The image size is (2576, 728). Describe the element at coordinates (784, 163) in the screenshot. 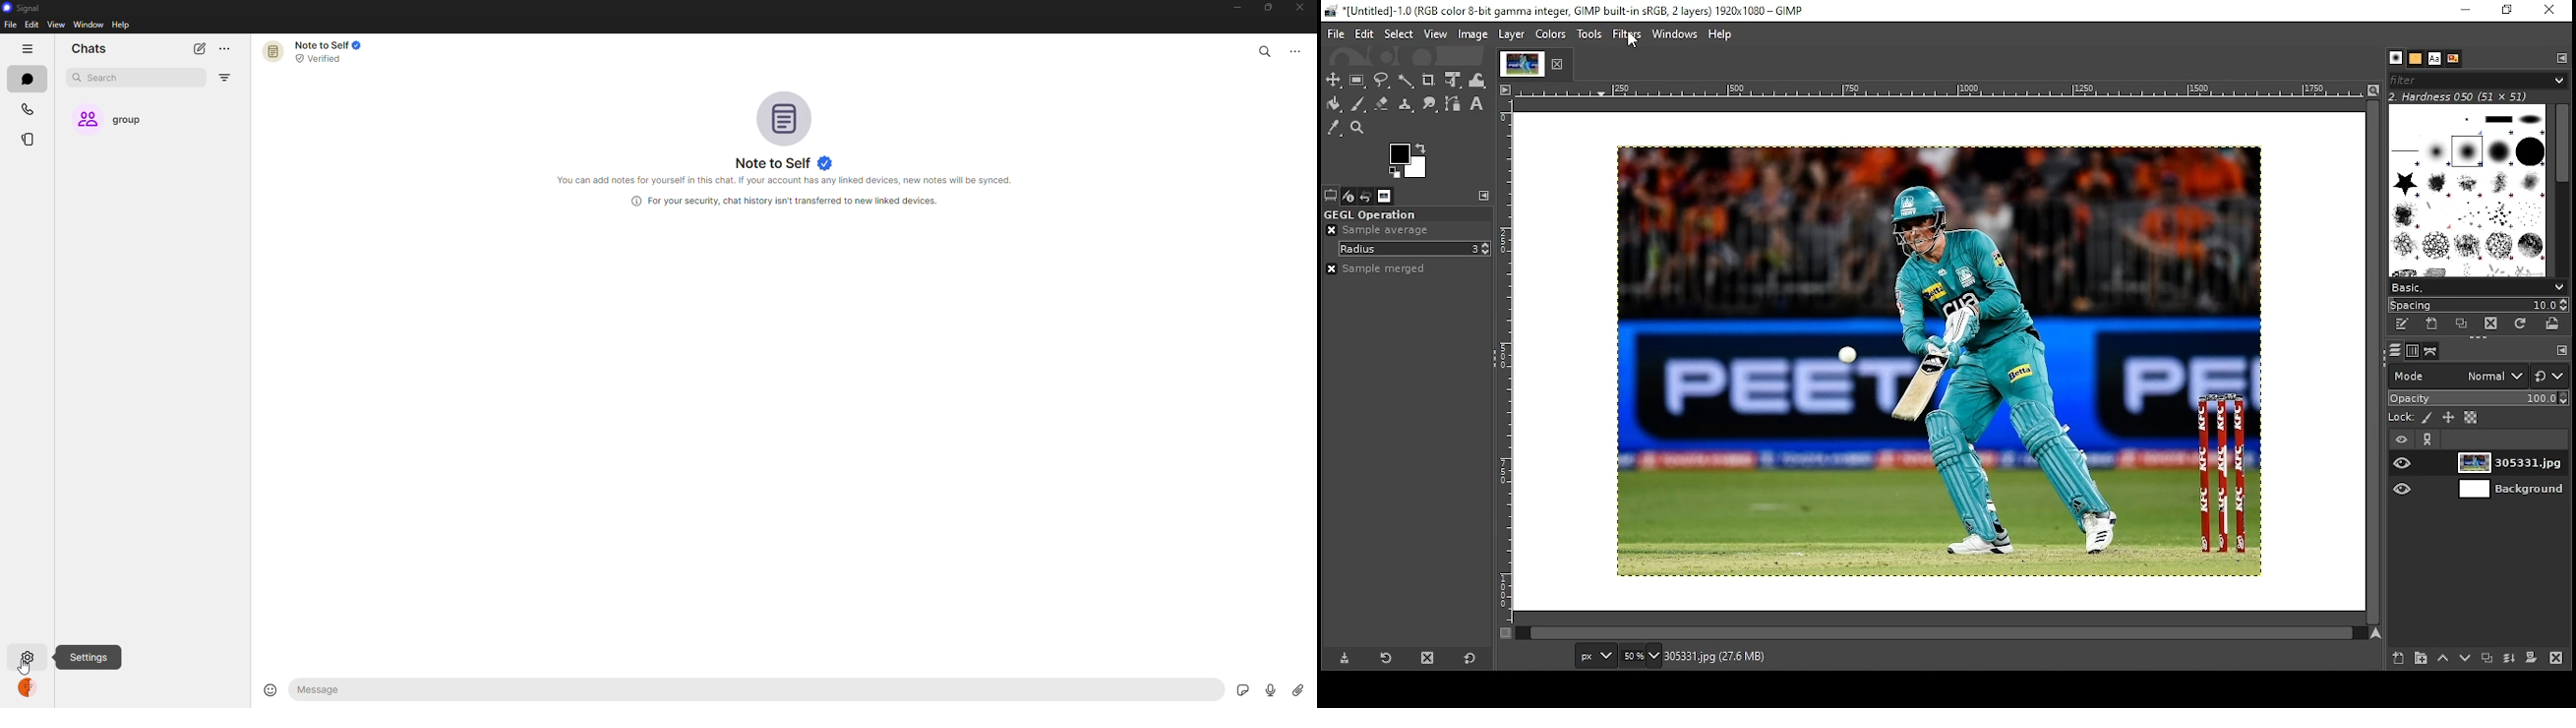

I see `note to self` at that location.